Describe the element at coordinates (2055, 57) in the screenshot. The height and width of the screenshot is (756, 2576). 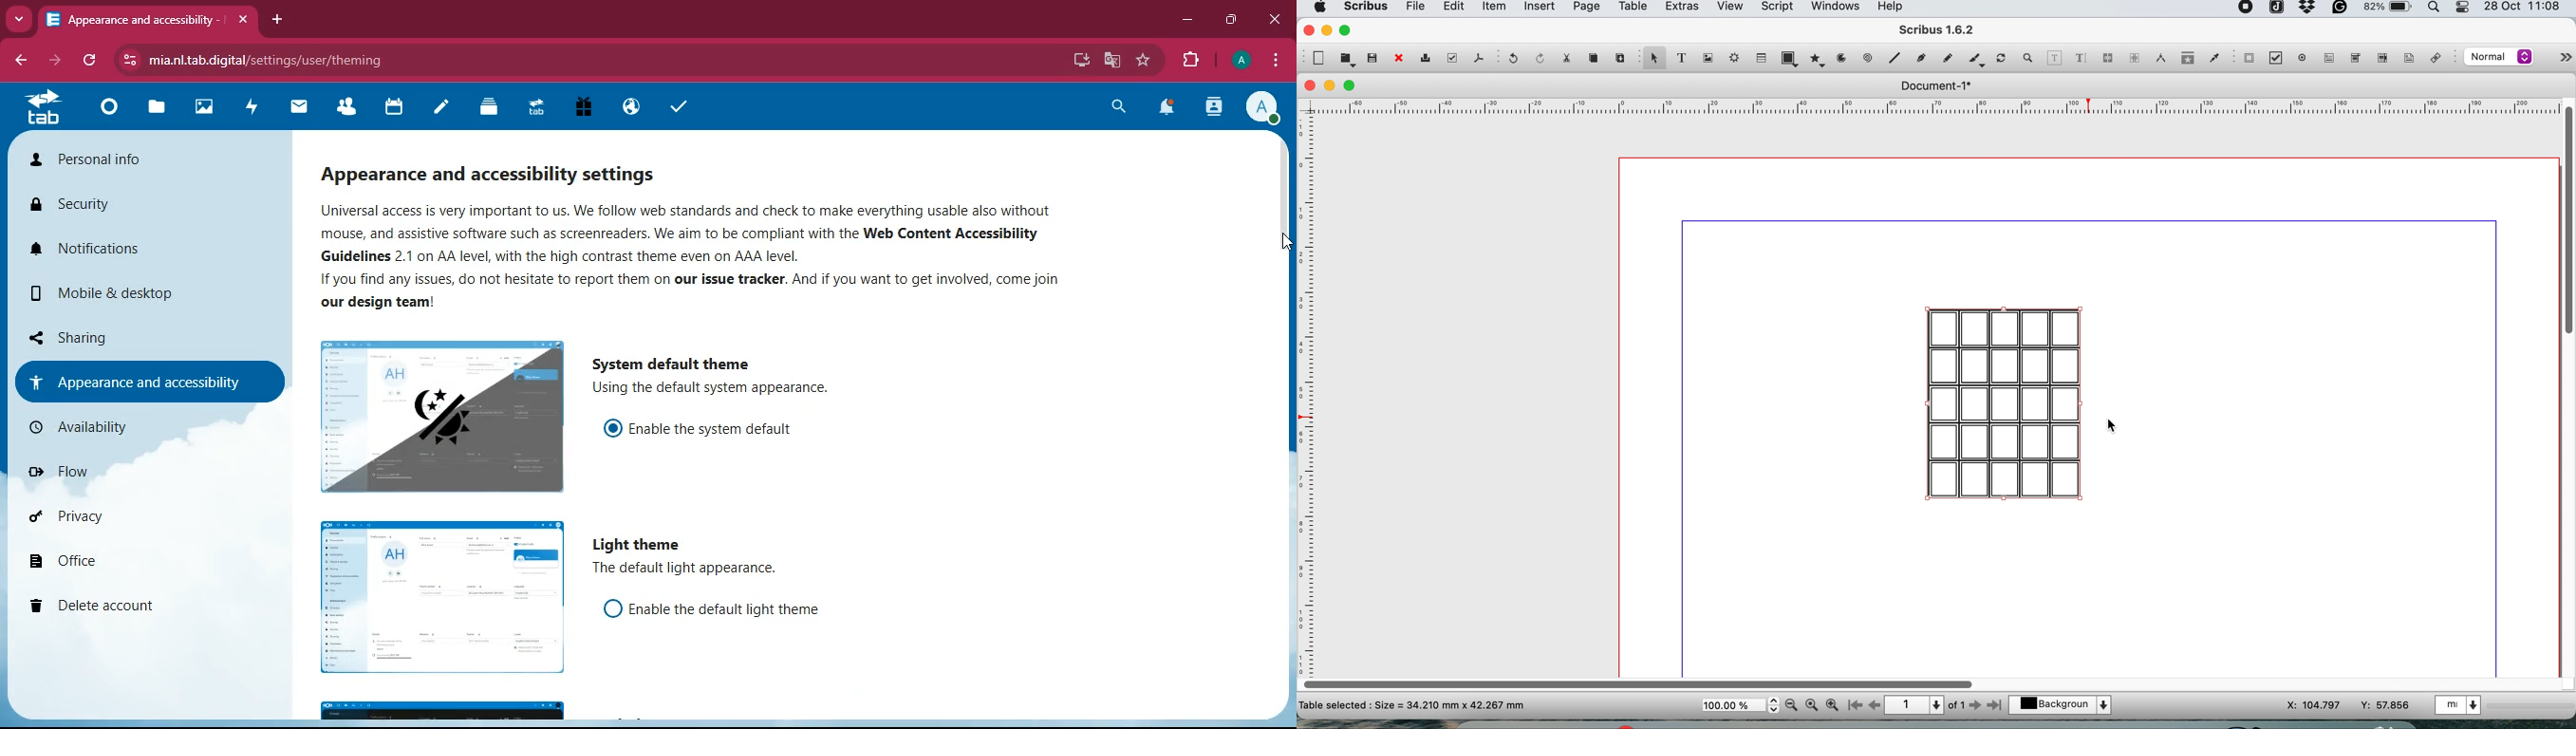
I see `edit contents of frame` at that location.